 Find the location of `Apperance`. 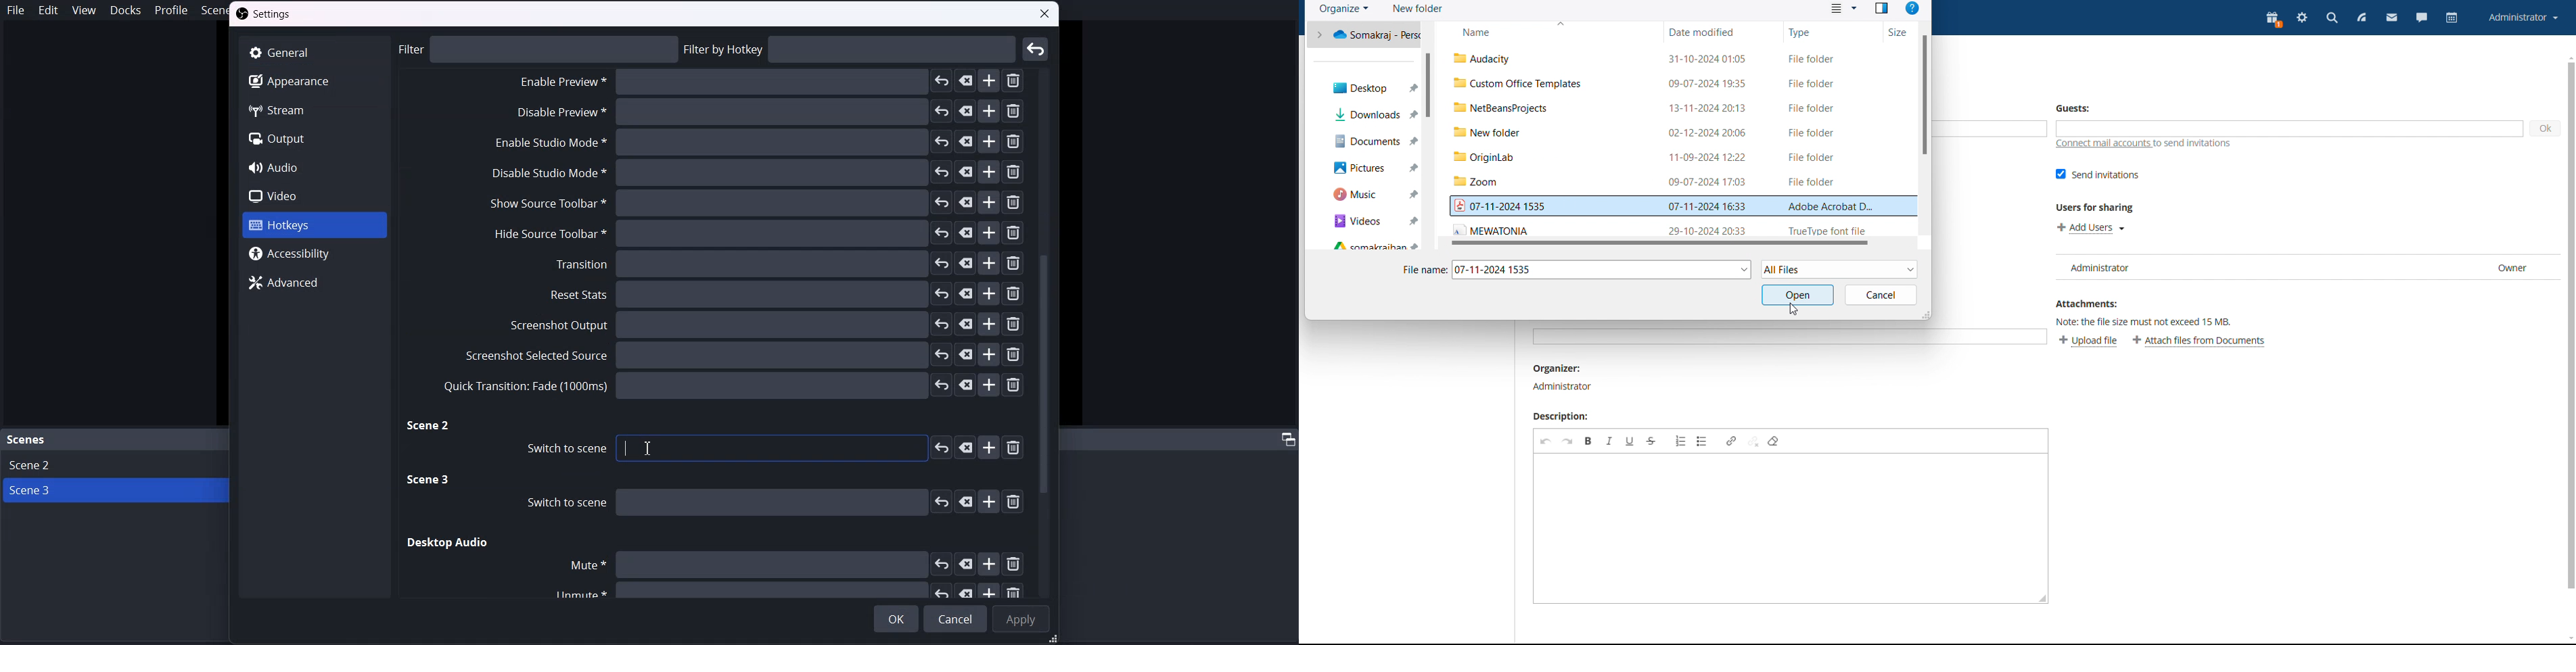

Apperance is located at coordinates (313, 80).